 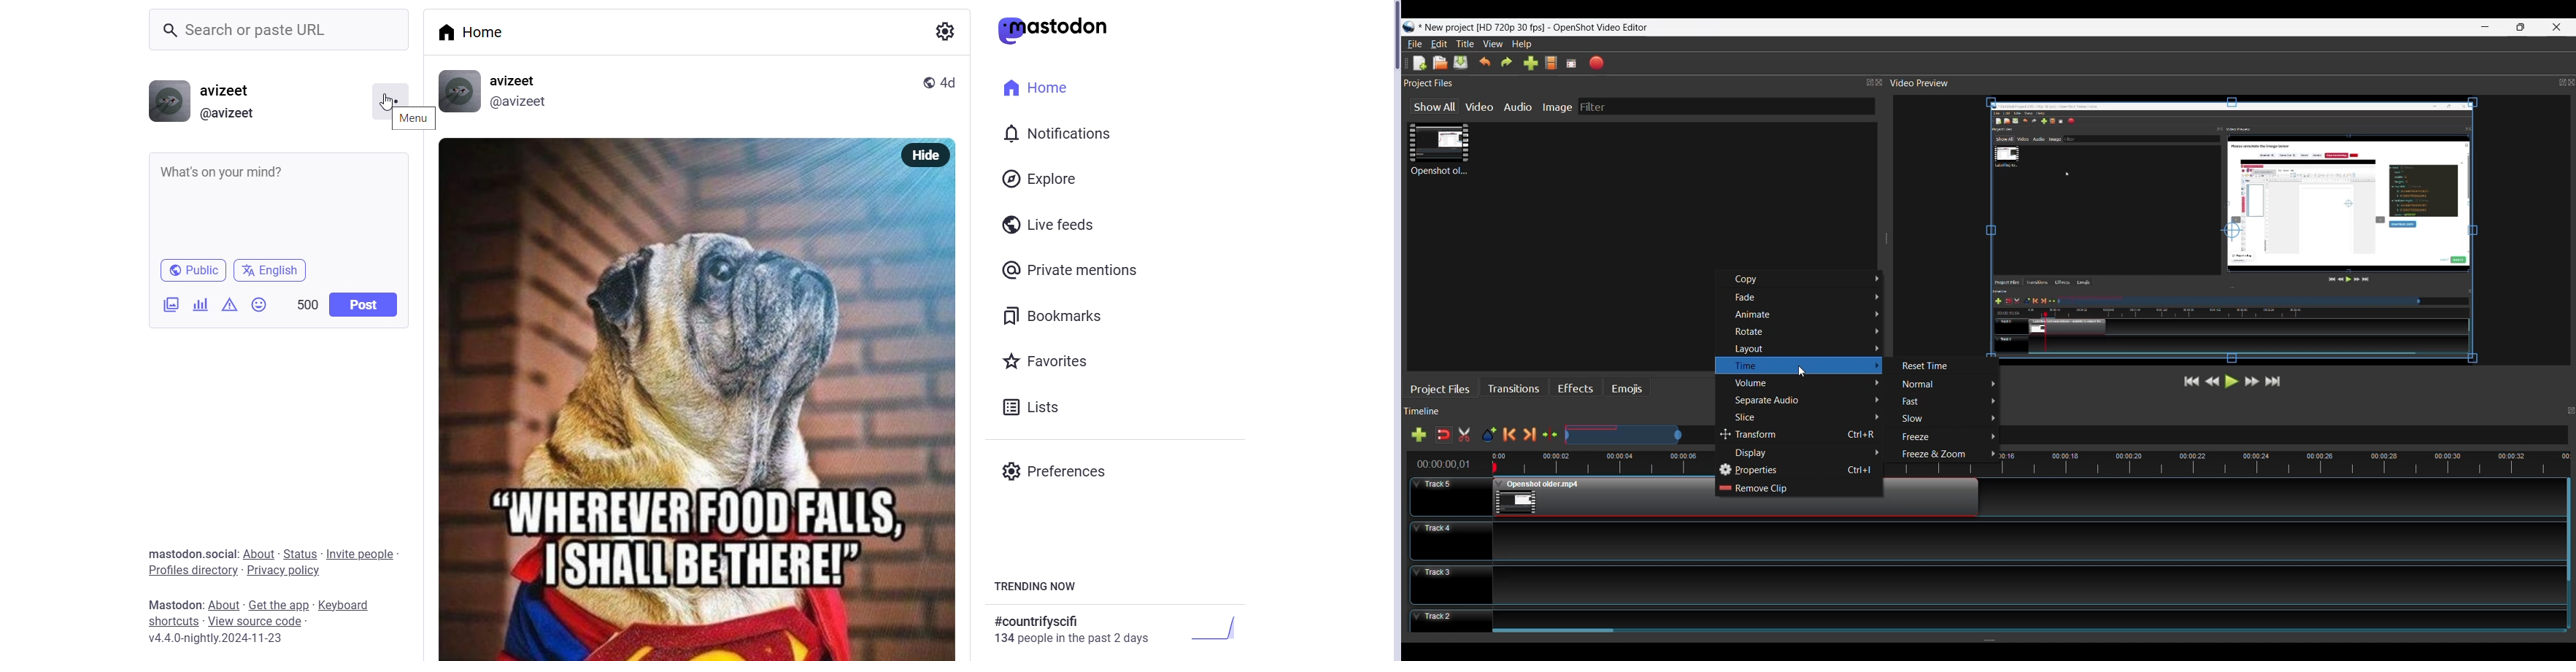 What do you see at coordinates (1947, 384) in the screenshot?
I see `Normal` at bounding box center [1947, 384].